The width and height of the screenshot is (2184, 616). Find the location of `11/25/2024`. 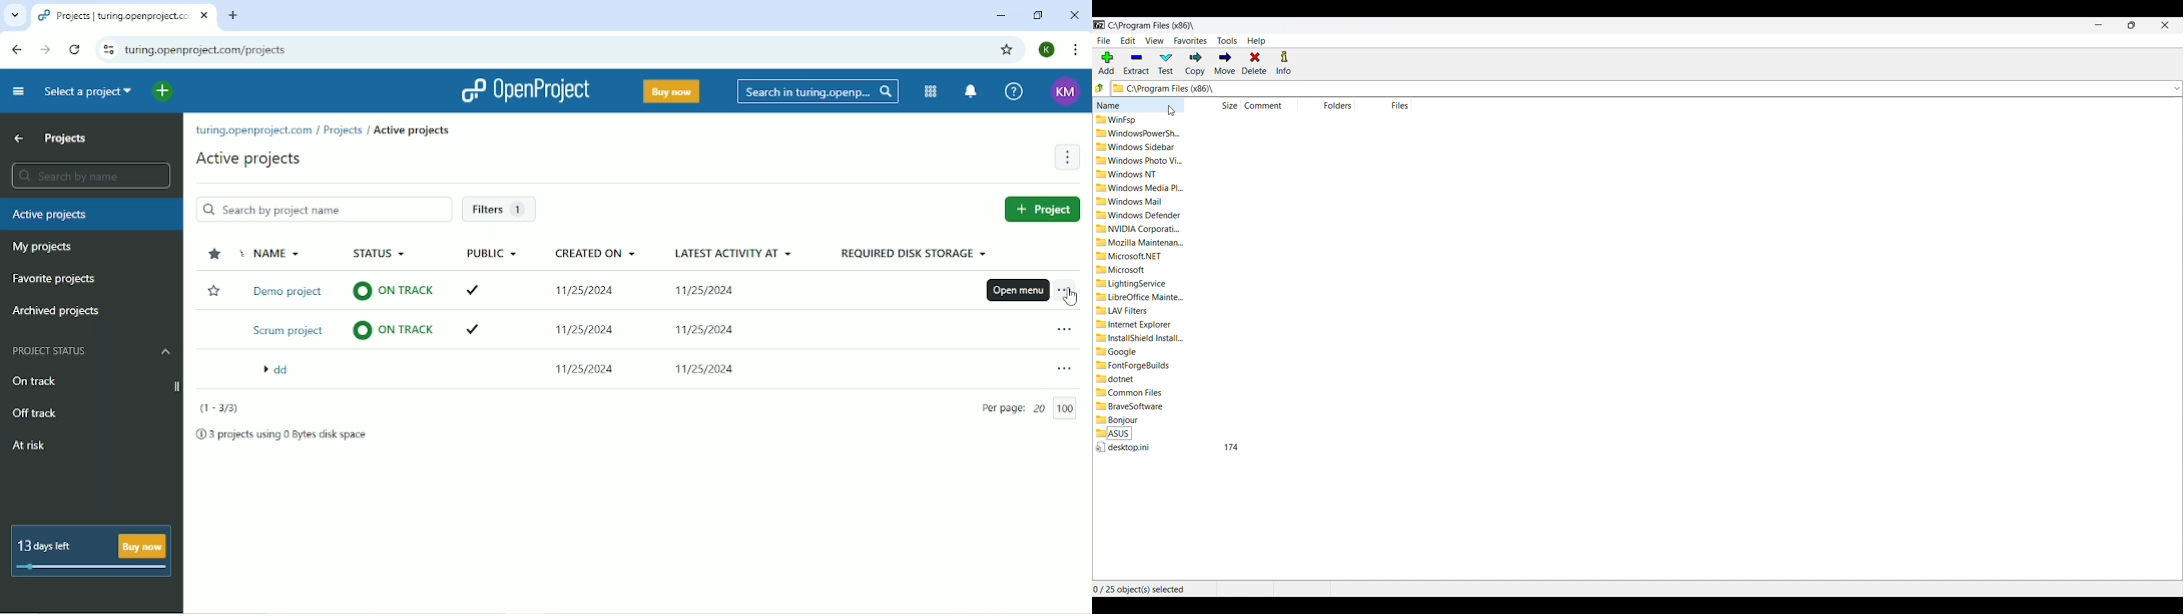

11/25/2024 is located at coordinates (584, 331).